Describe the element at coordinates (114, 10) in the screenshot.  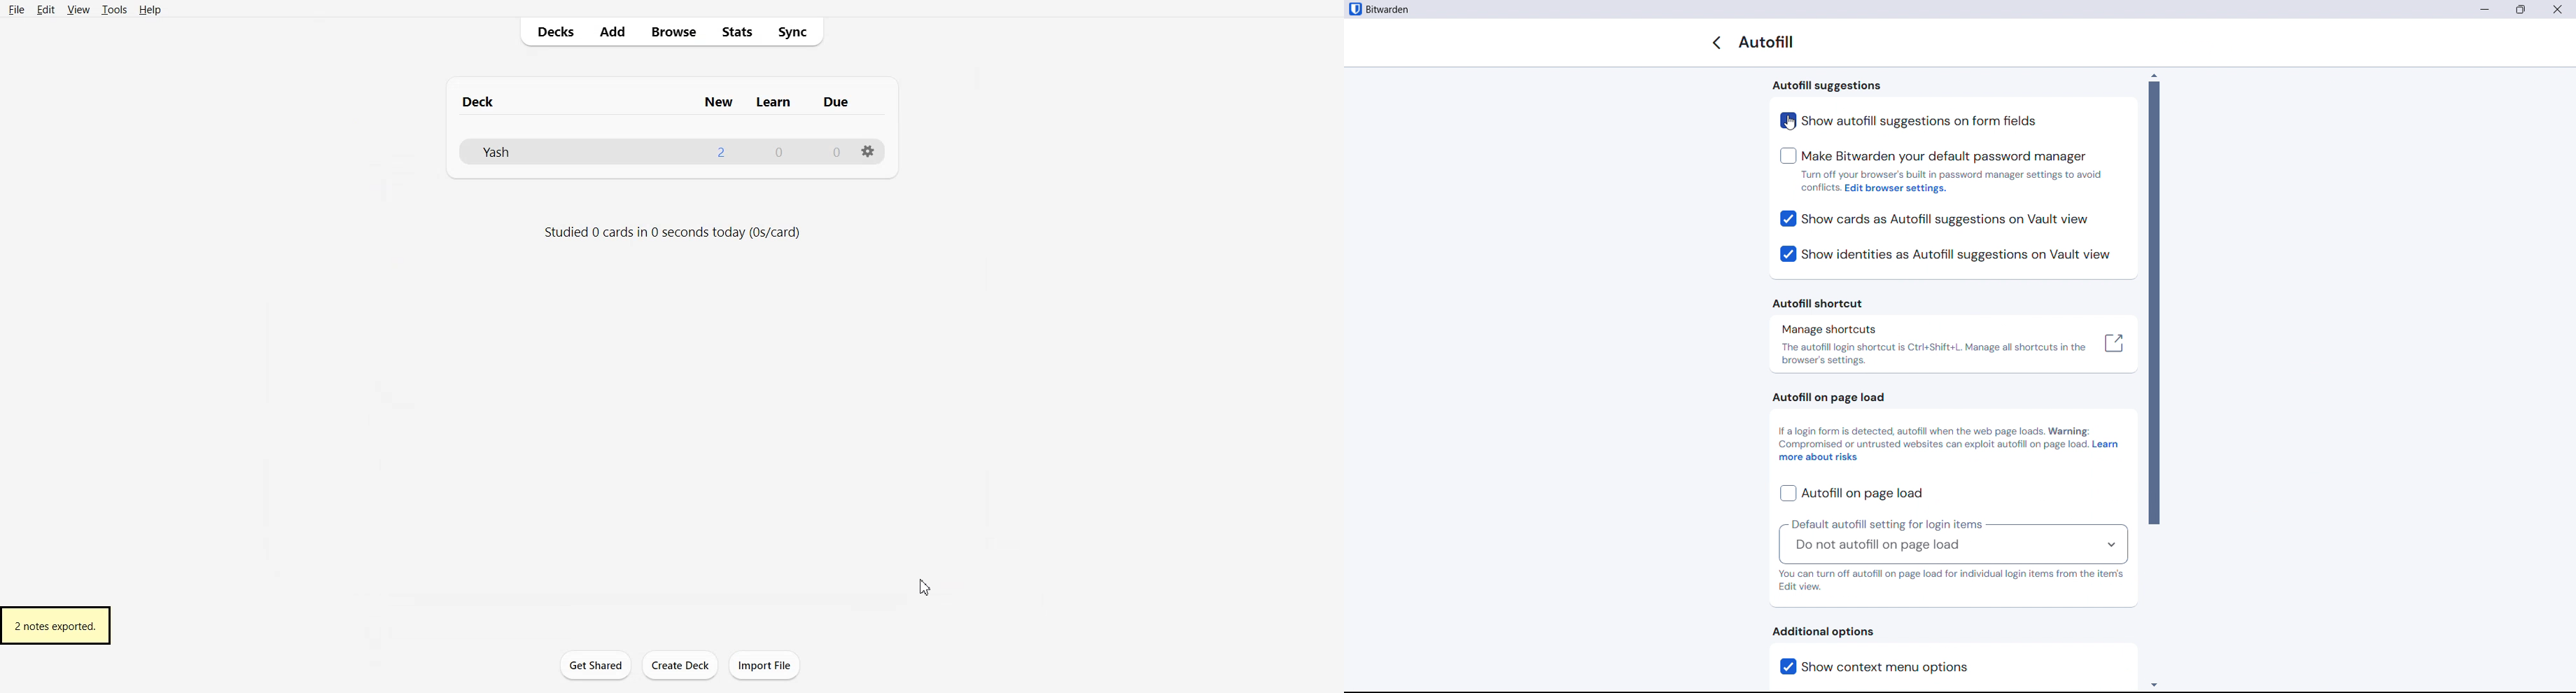
I see `Tools` at that location.